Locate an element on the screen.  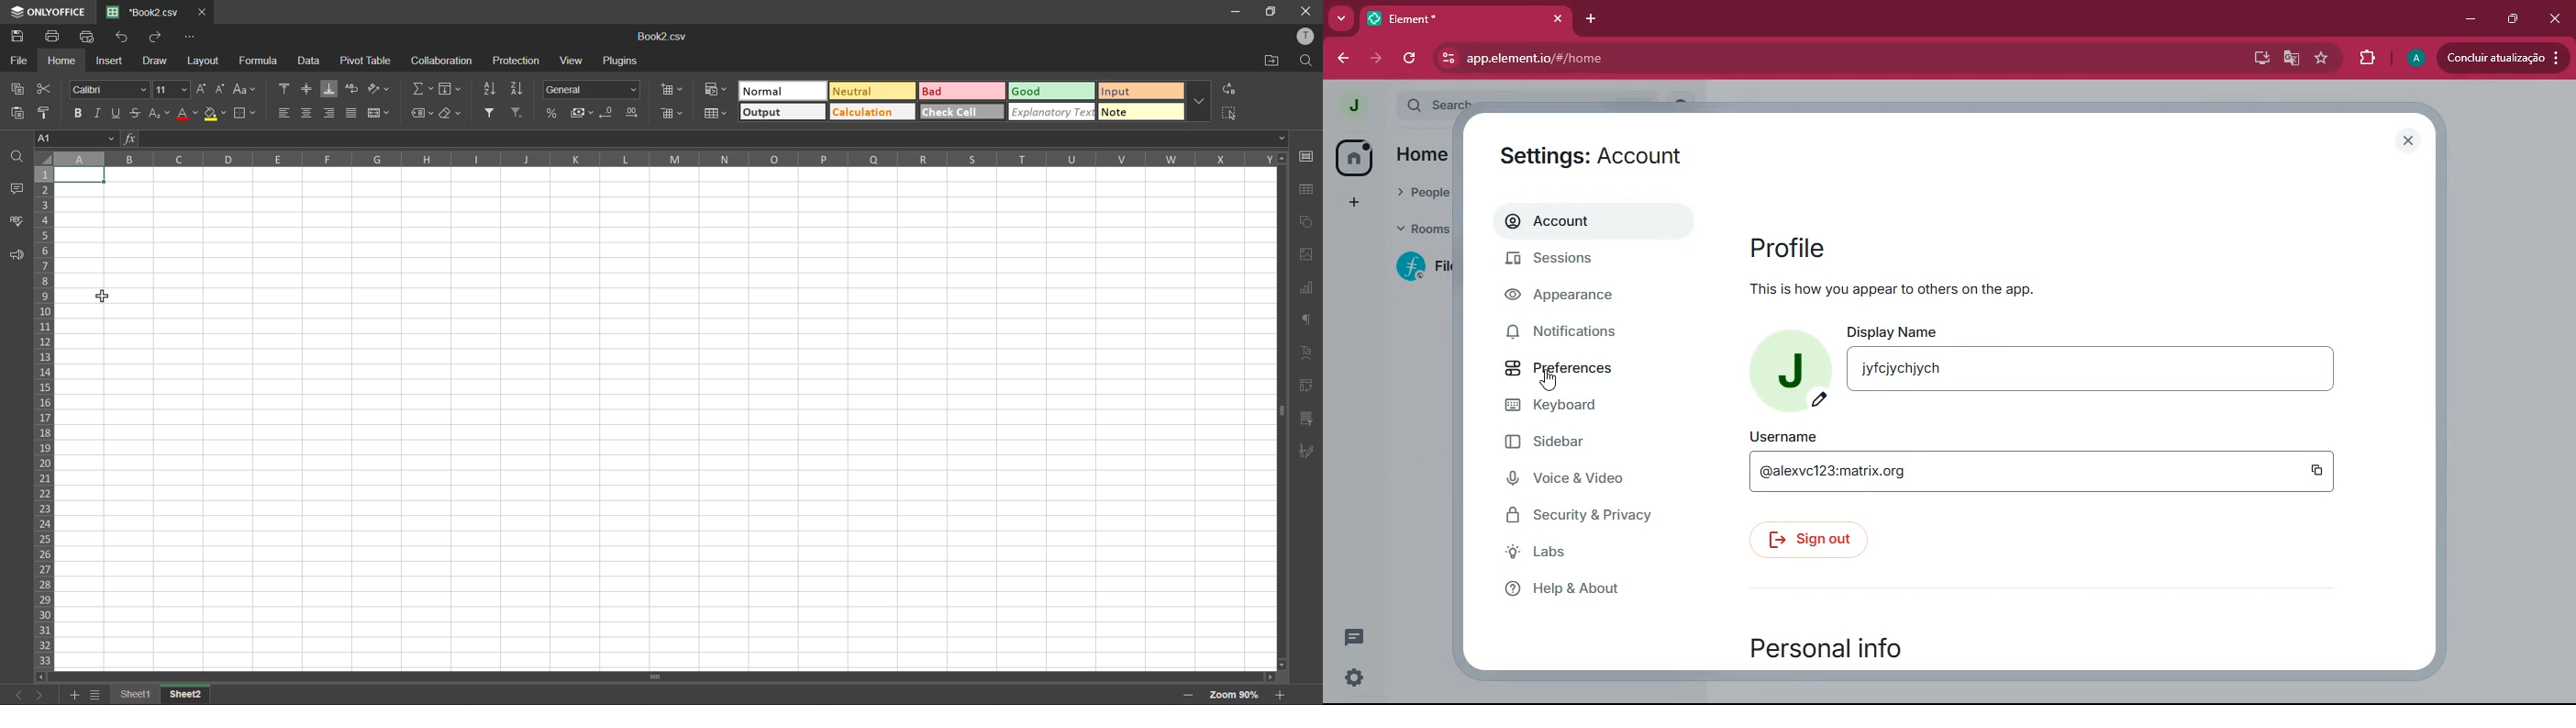
view is located at coordinates (571, 61).